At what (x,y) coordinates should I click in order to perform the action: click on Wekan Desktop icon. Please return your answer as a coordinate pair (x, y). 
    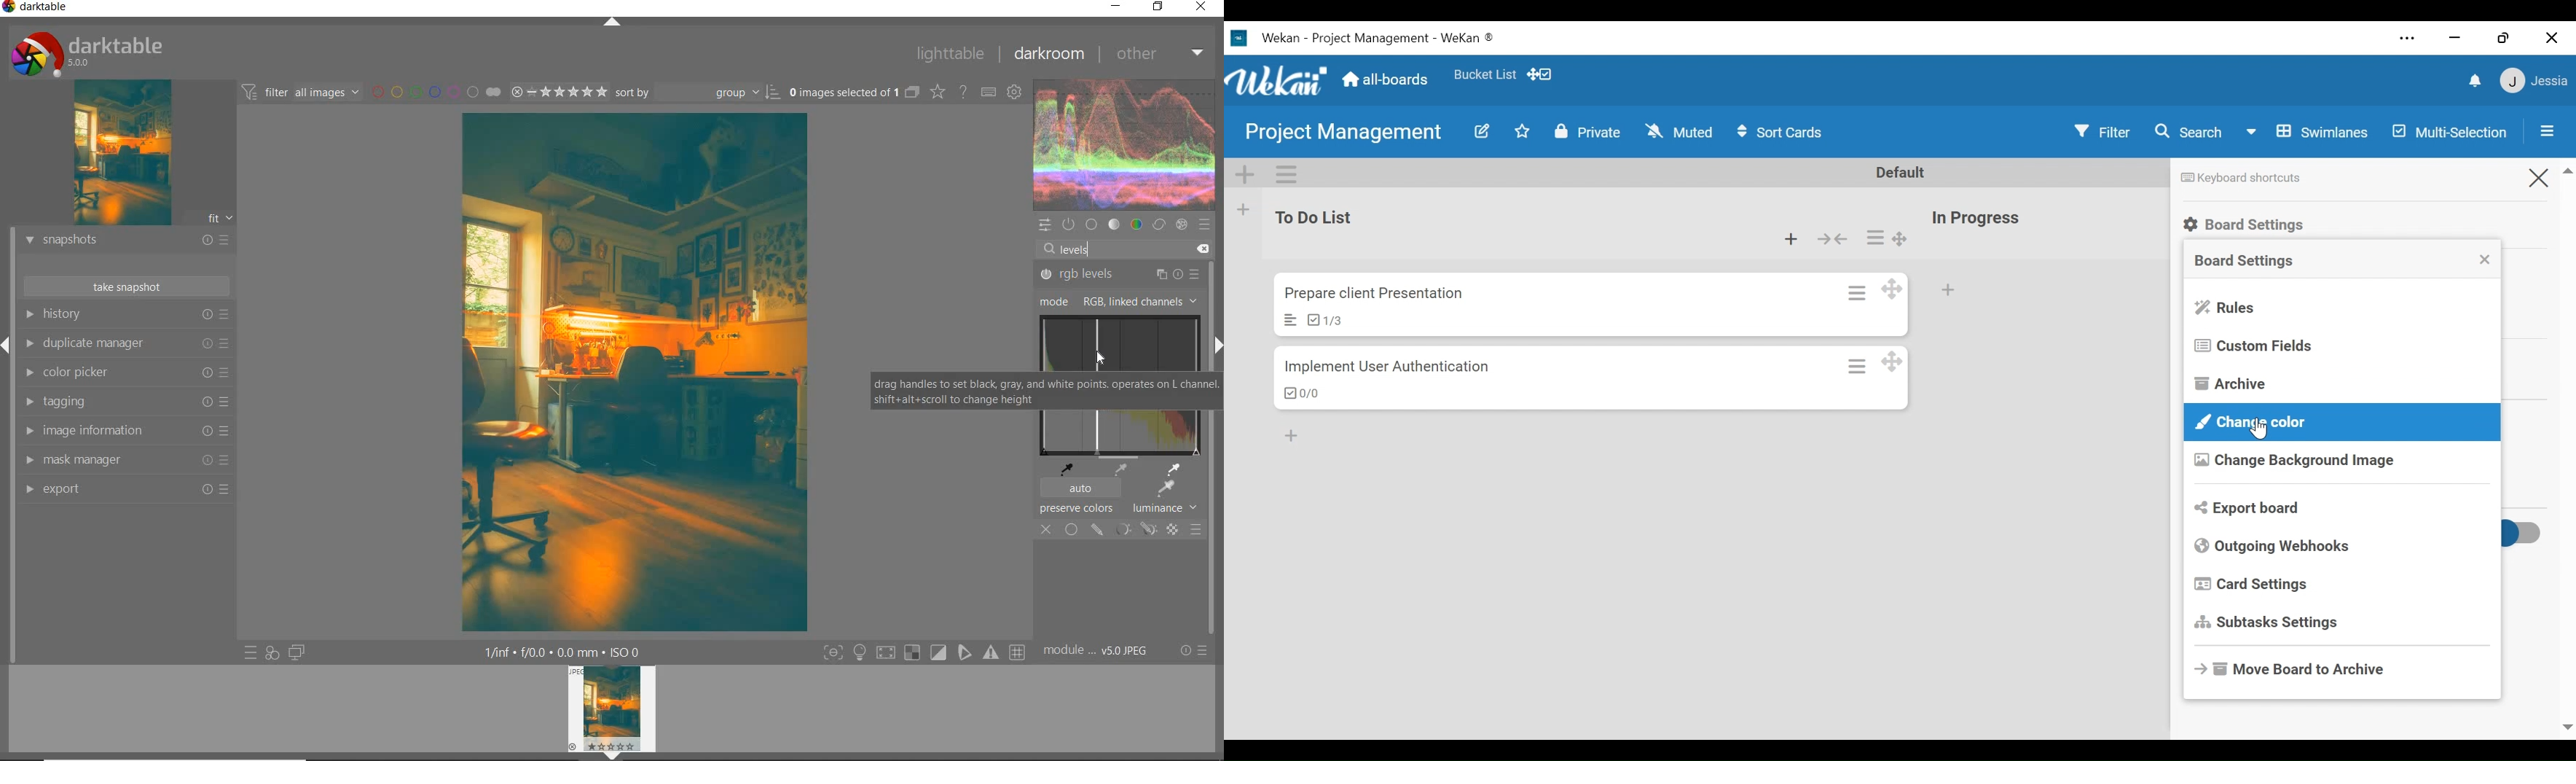
    Looking at the image, I should click on (1370, 39).